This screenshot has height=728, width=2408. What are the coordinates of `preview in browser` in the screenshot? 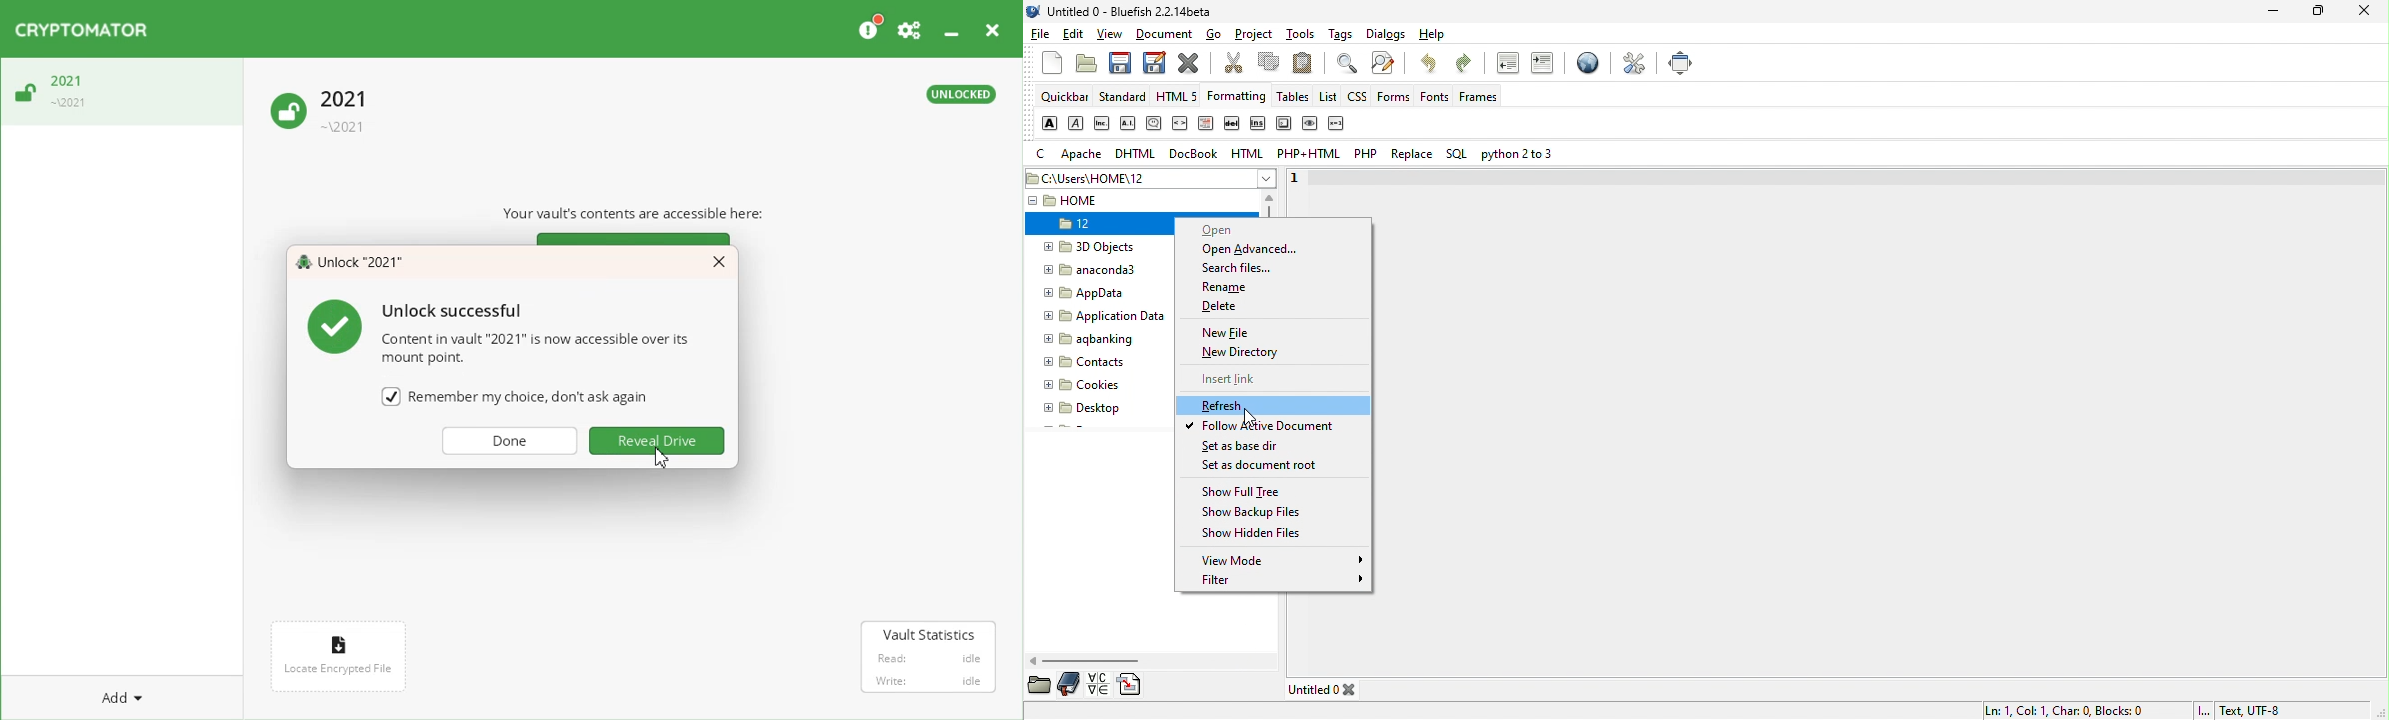 It's located at (1585, 65).